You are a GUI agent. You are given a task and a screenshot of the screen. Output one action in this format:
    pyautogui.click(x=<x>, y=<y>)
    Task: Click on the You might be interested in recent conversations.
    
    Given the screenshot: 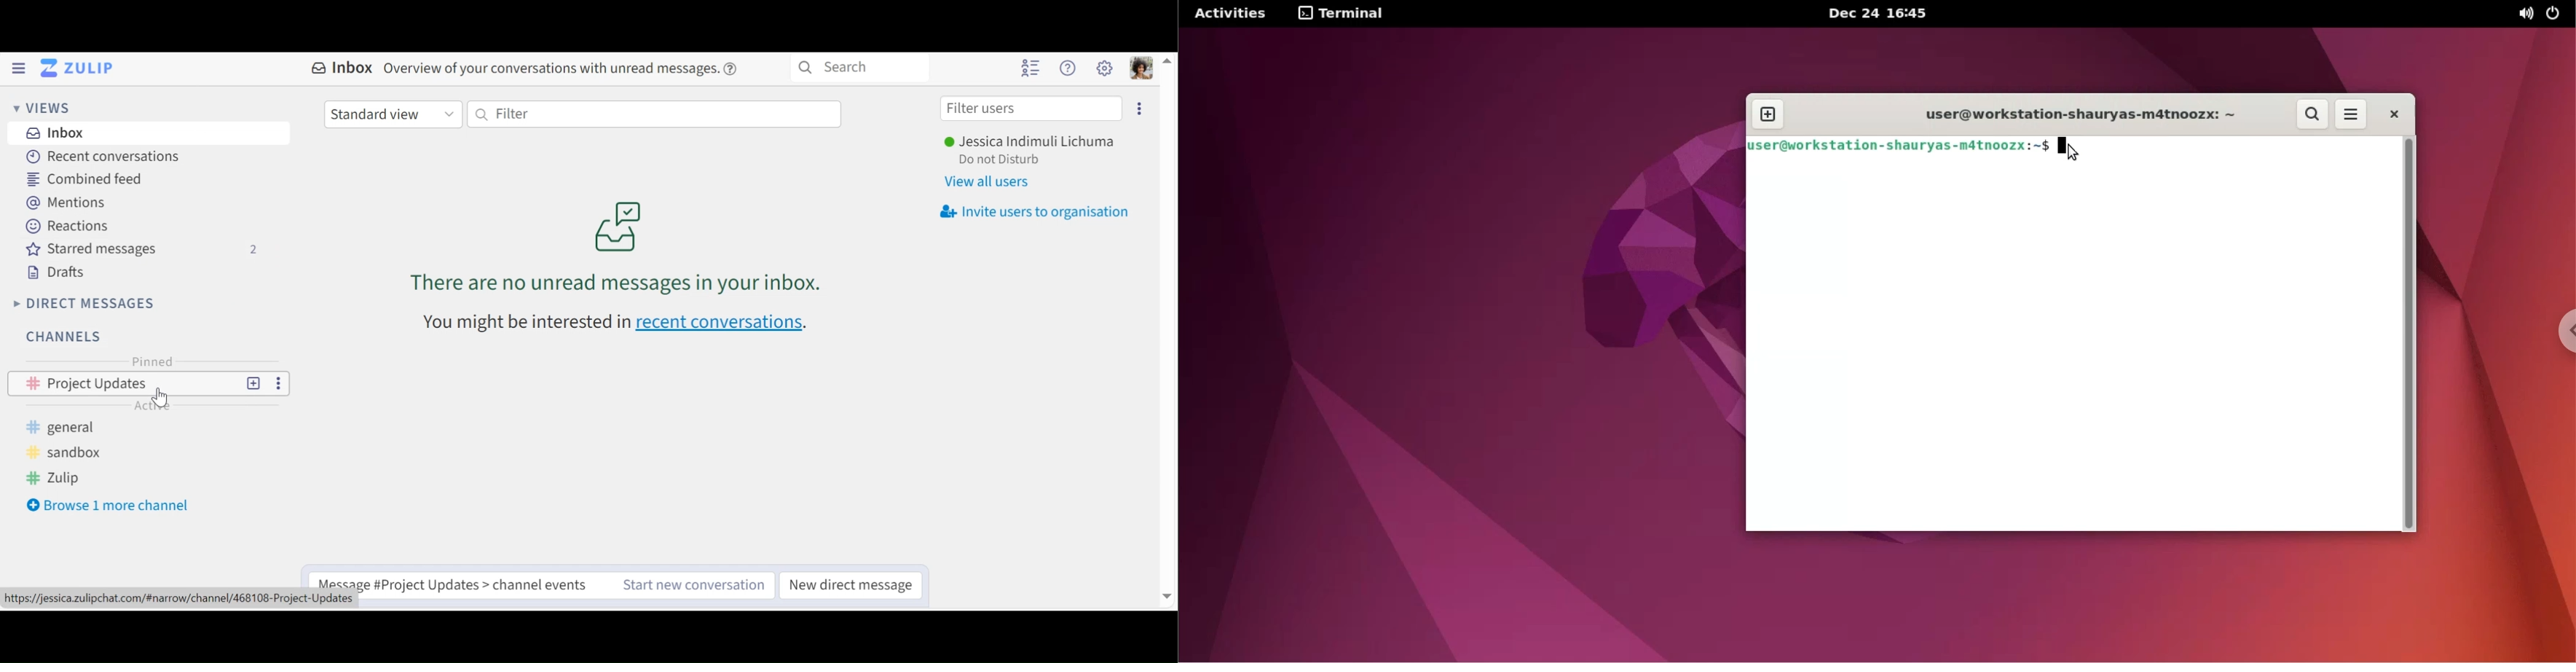 What is the action you would take?
    pyautogui.click(x=614, y=326)
    